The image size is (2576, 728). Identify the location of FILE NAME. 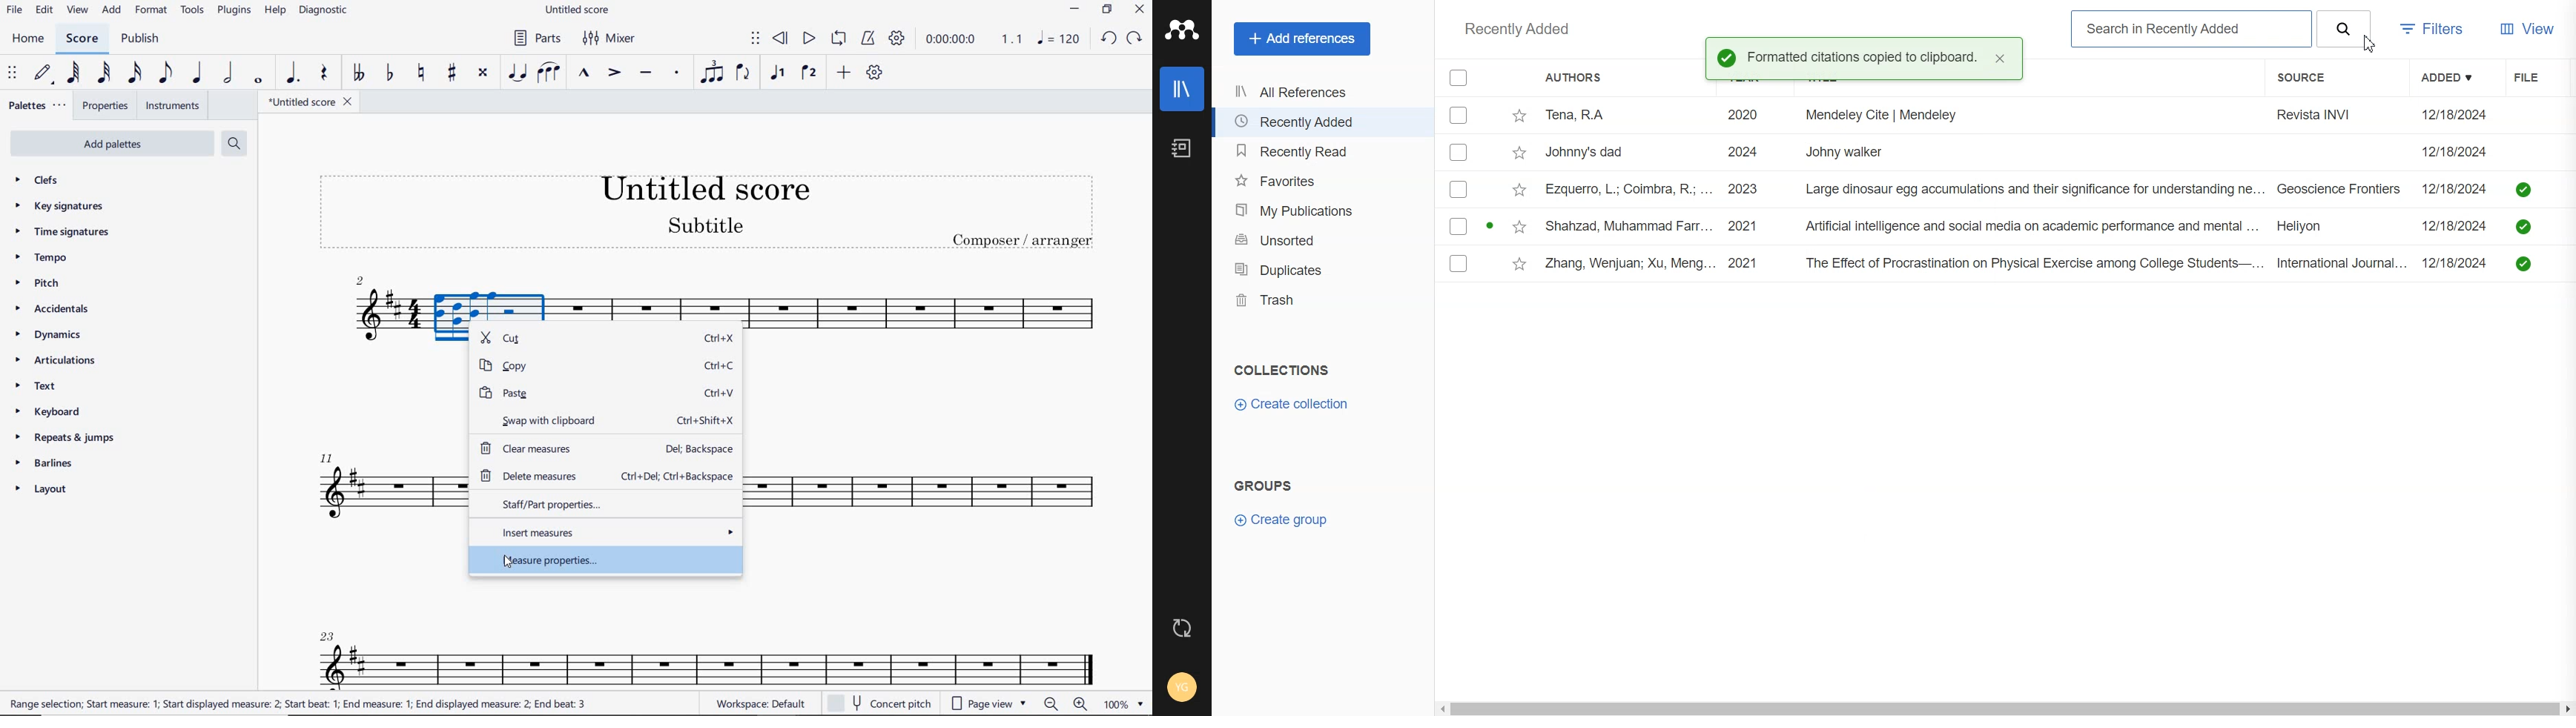
(309, 102).